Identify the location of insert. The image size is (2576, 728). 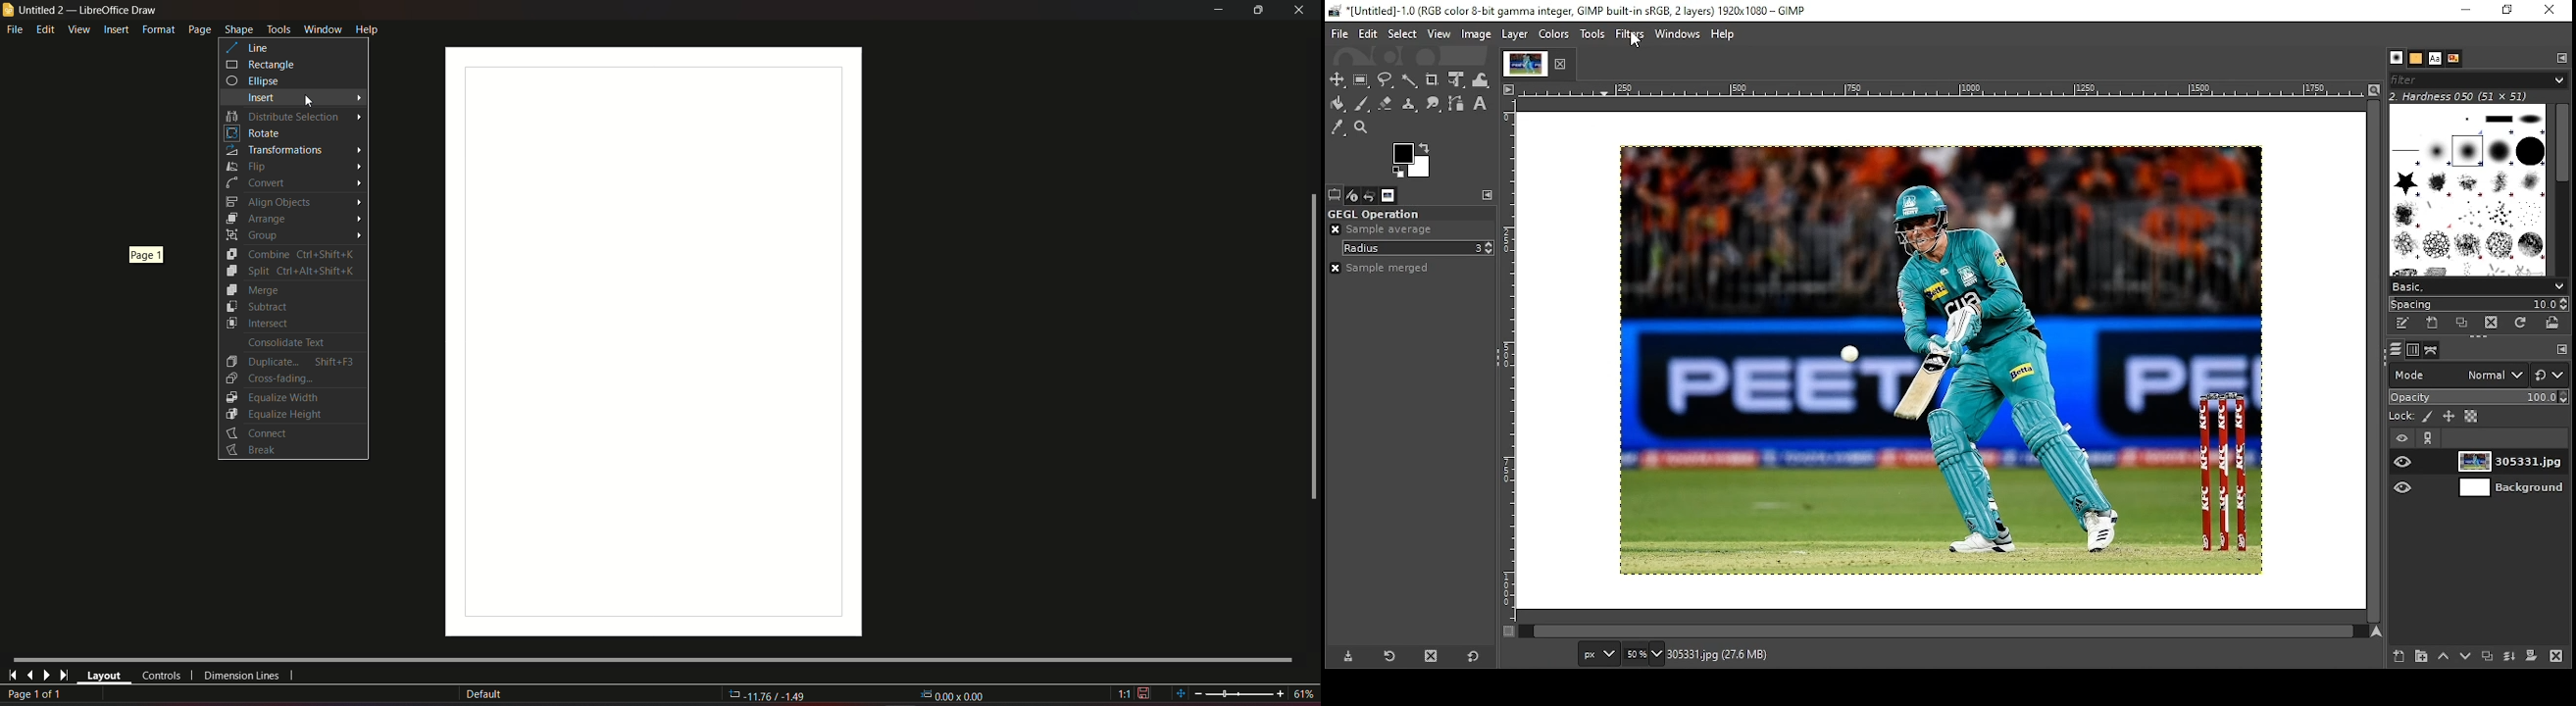
(116, 30).